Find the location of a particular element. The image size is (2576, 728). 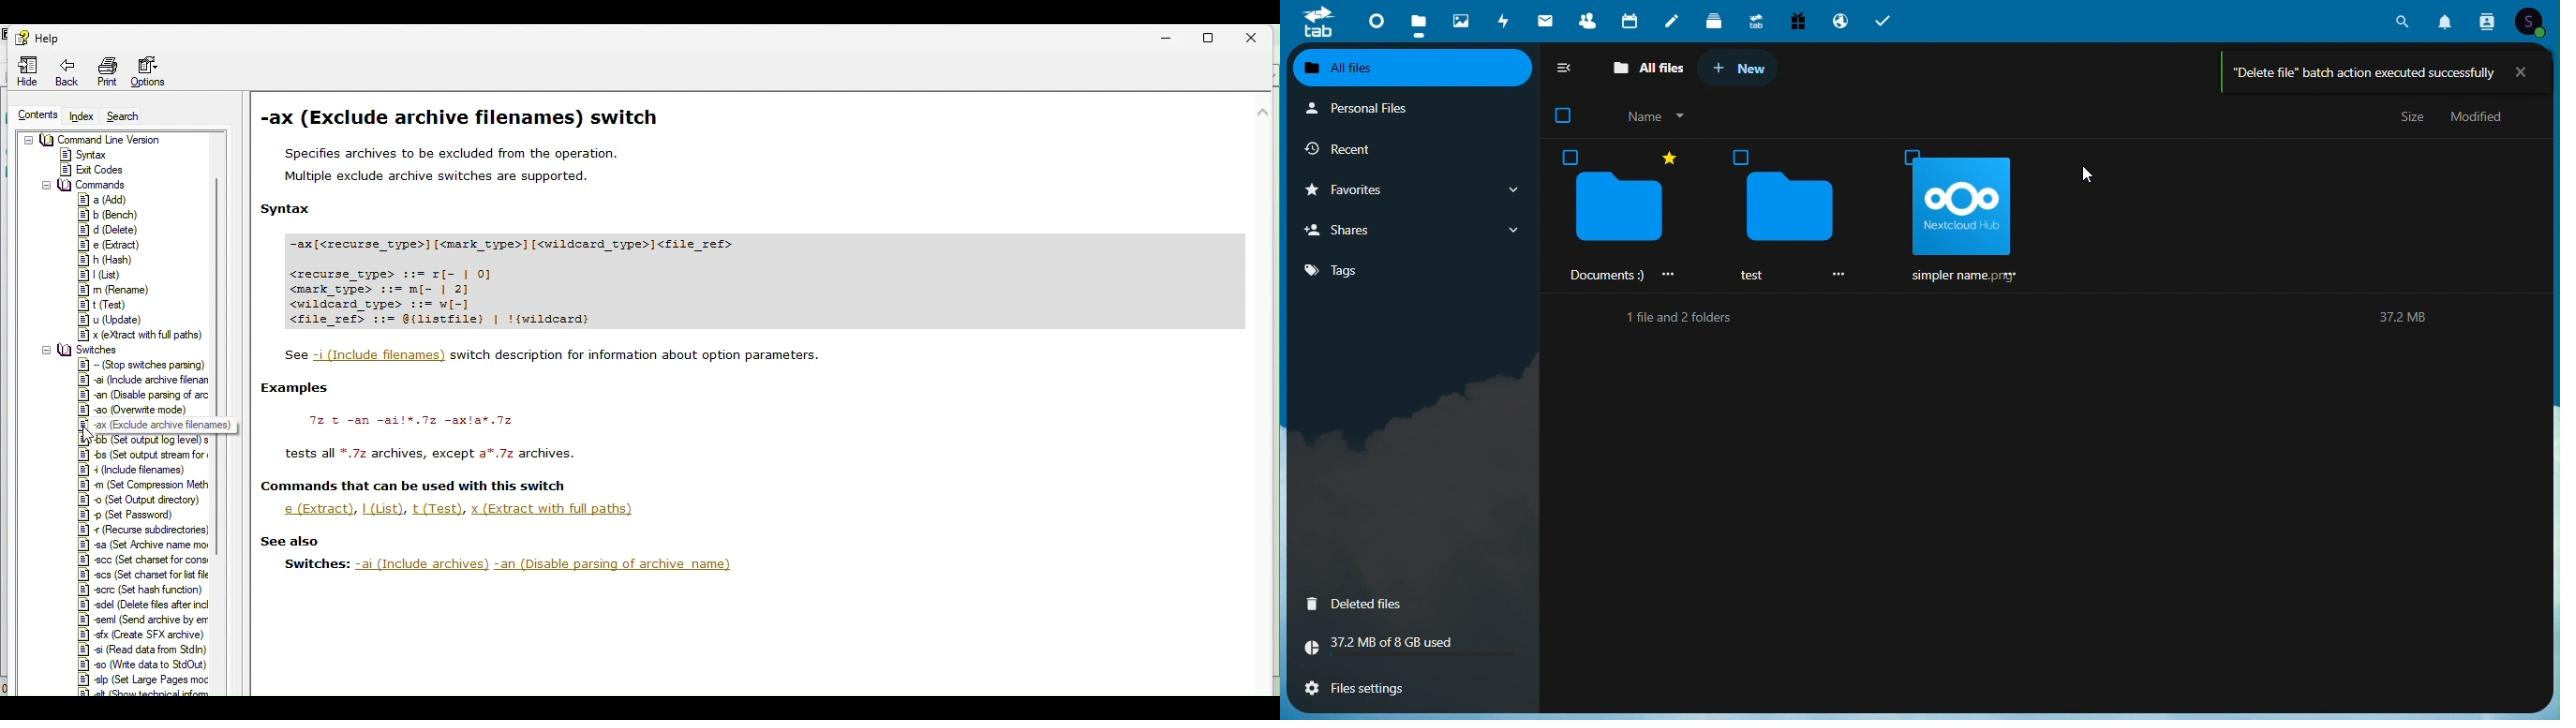

contacts is located at coordinates (2487, 20).